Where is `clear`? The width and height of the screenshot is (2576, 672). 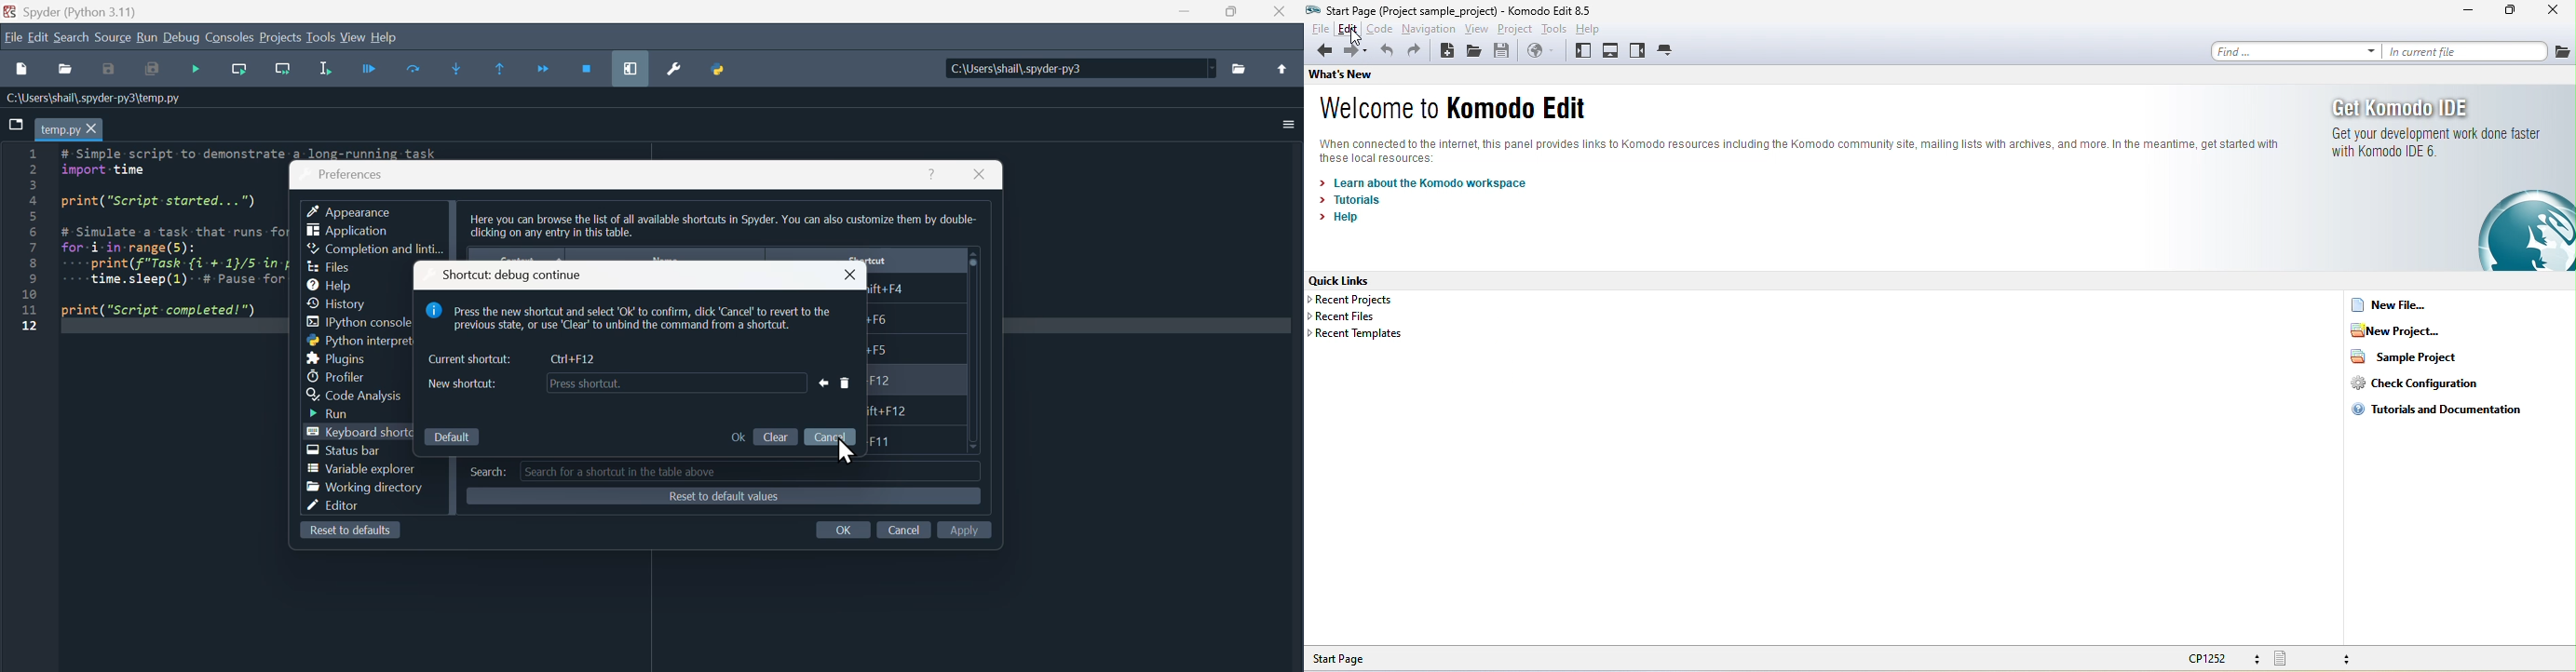 clear is located at coordinates (778, 434).